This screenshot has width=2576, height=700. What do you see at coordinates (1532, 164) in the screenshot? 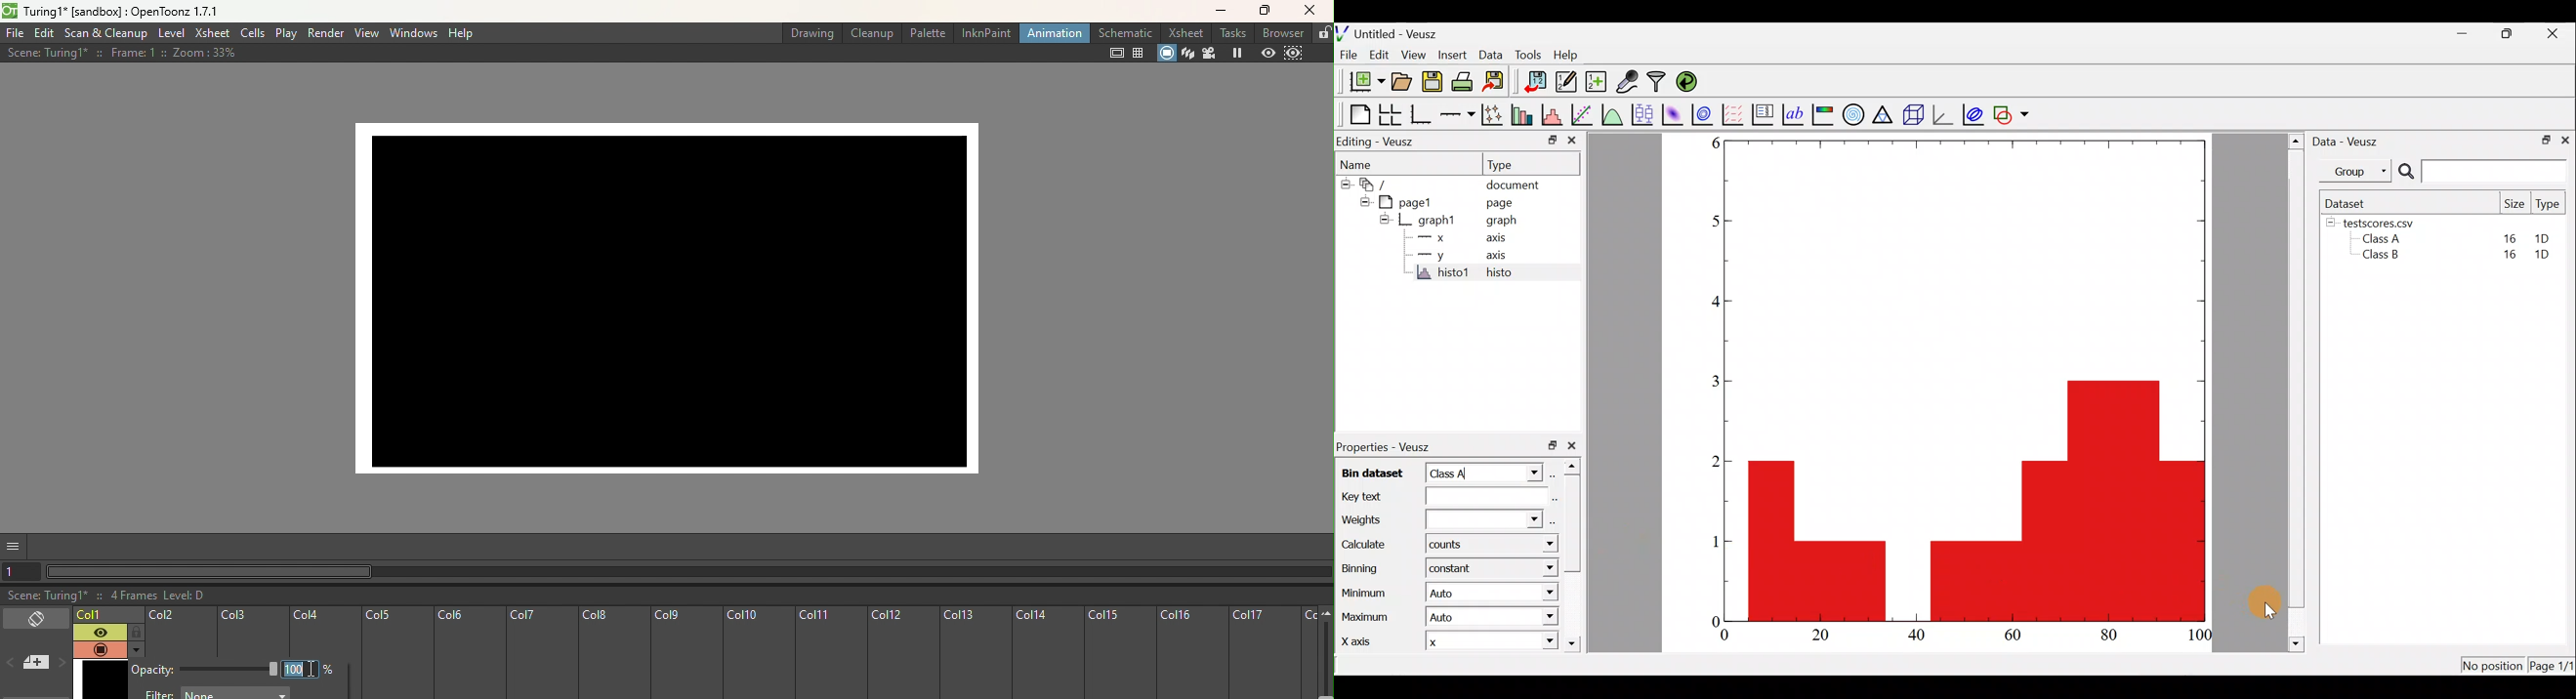
I see `Type` at bounding box center [1532, 164].